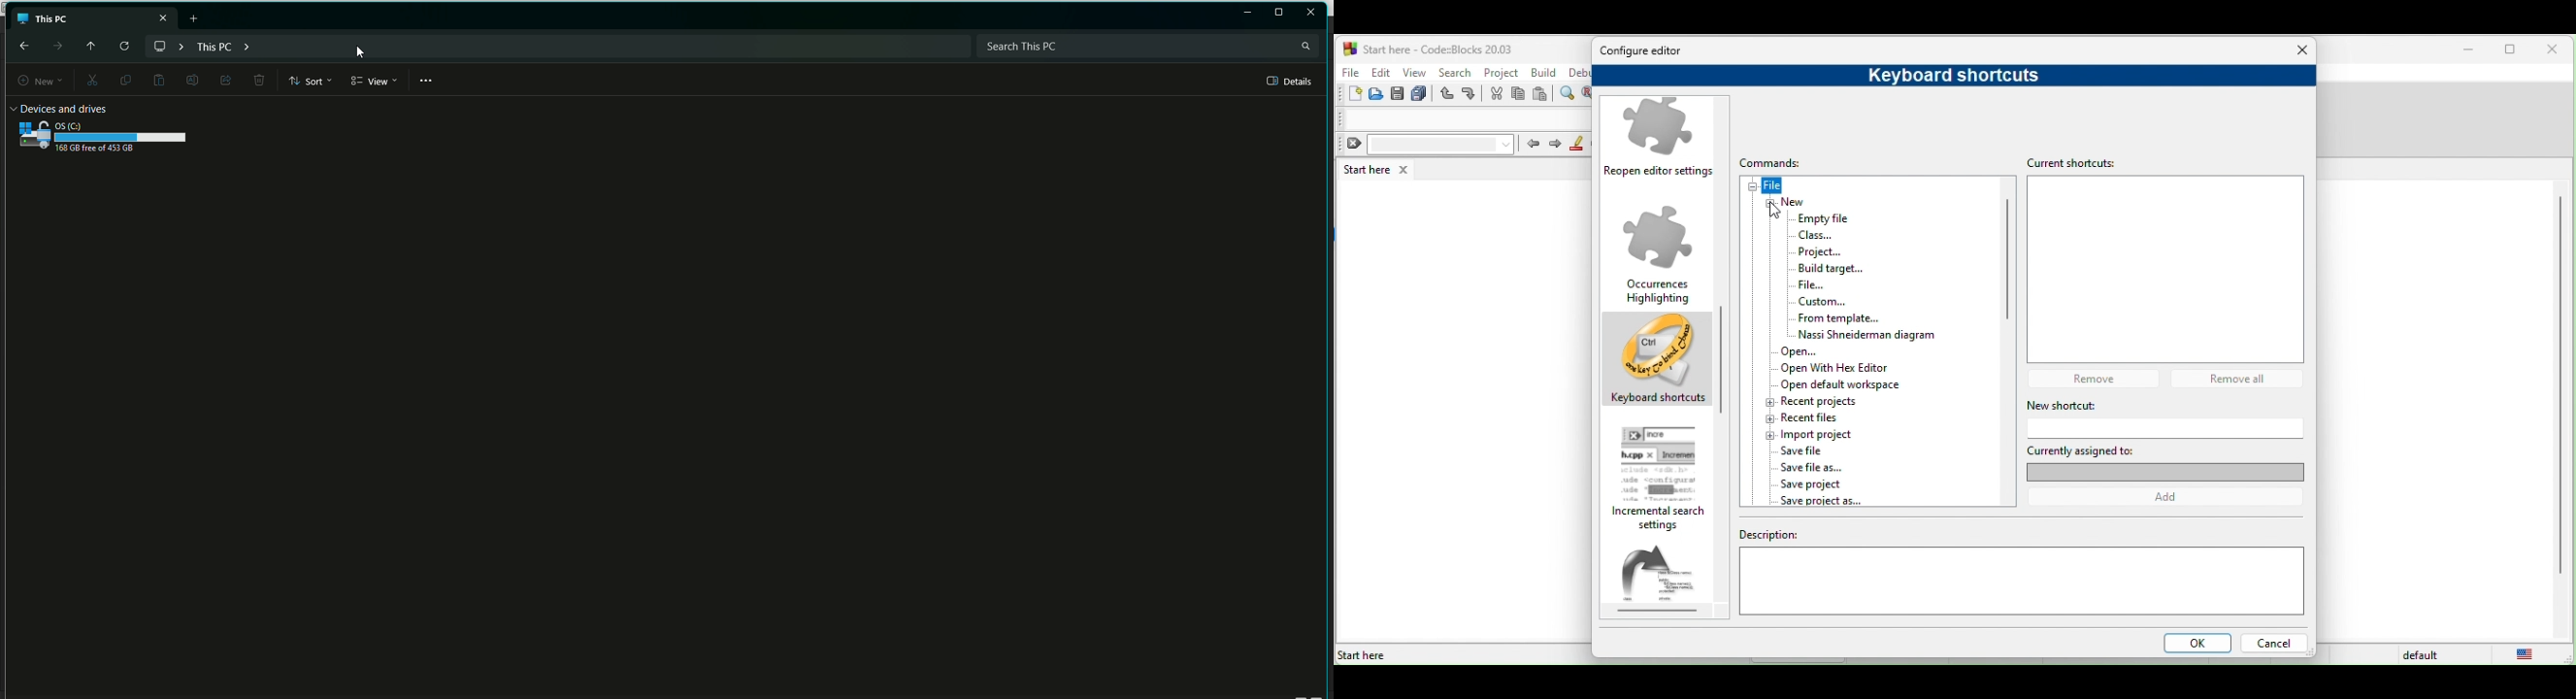  What do you see at coordinates (1838, 384) in the screenshot?
I see `open default workspace` at bounding box center [1838, 384].